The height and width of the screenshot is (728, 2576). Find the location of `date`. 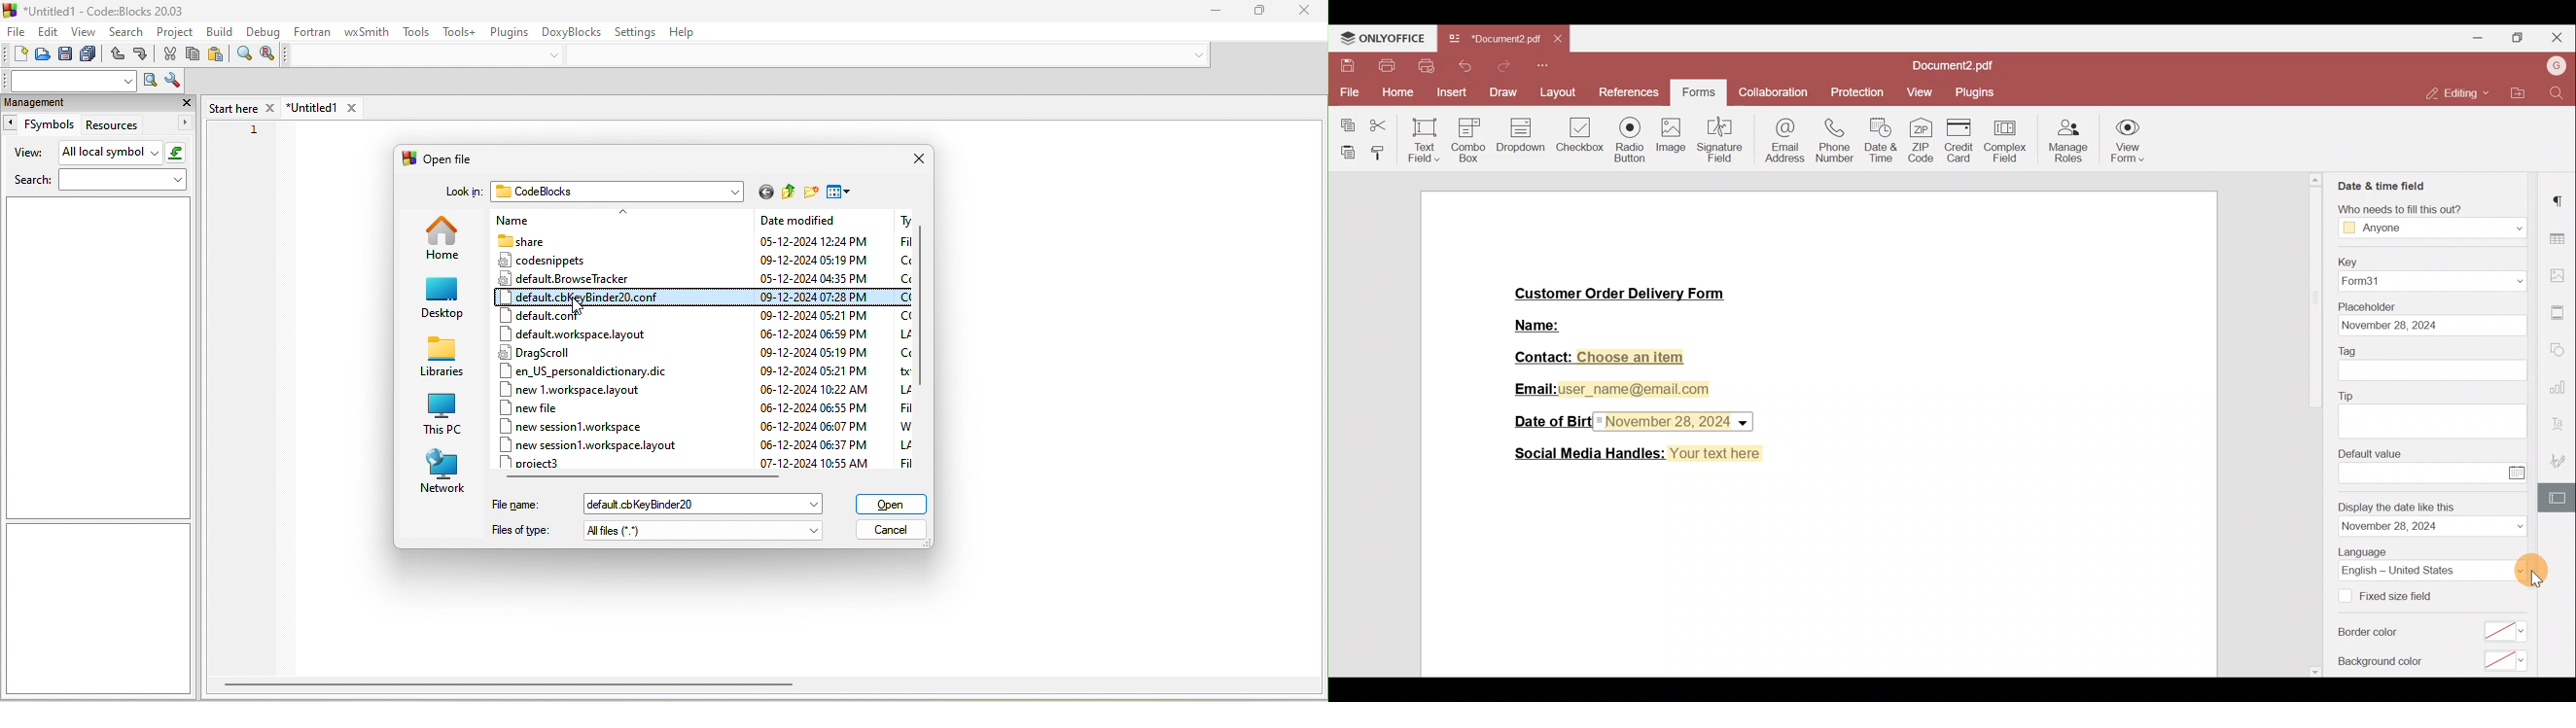

date is located at coordinates (812, 464).